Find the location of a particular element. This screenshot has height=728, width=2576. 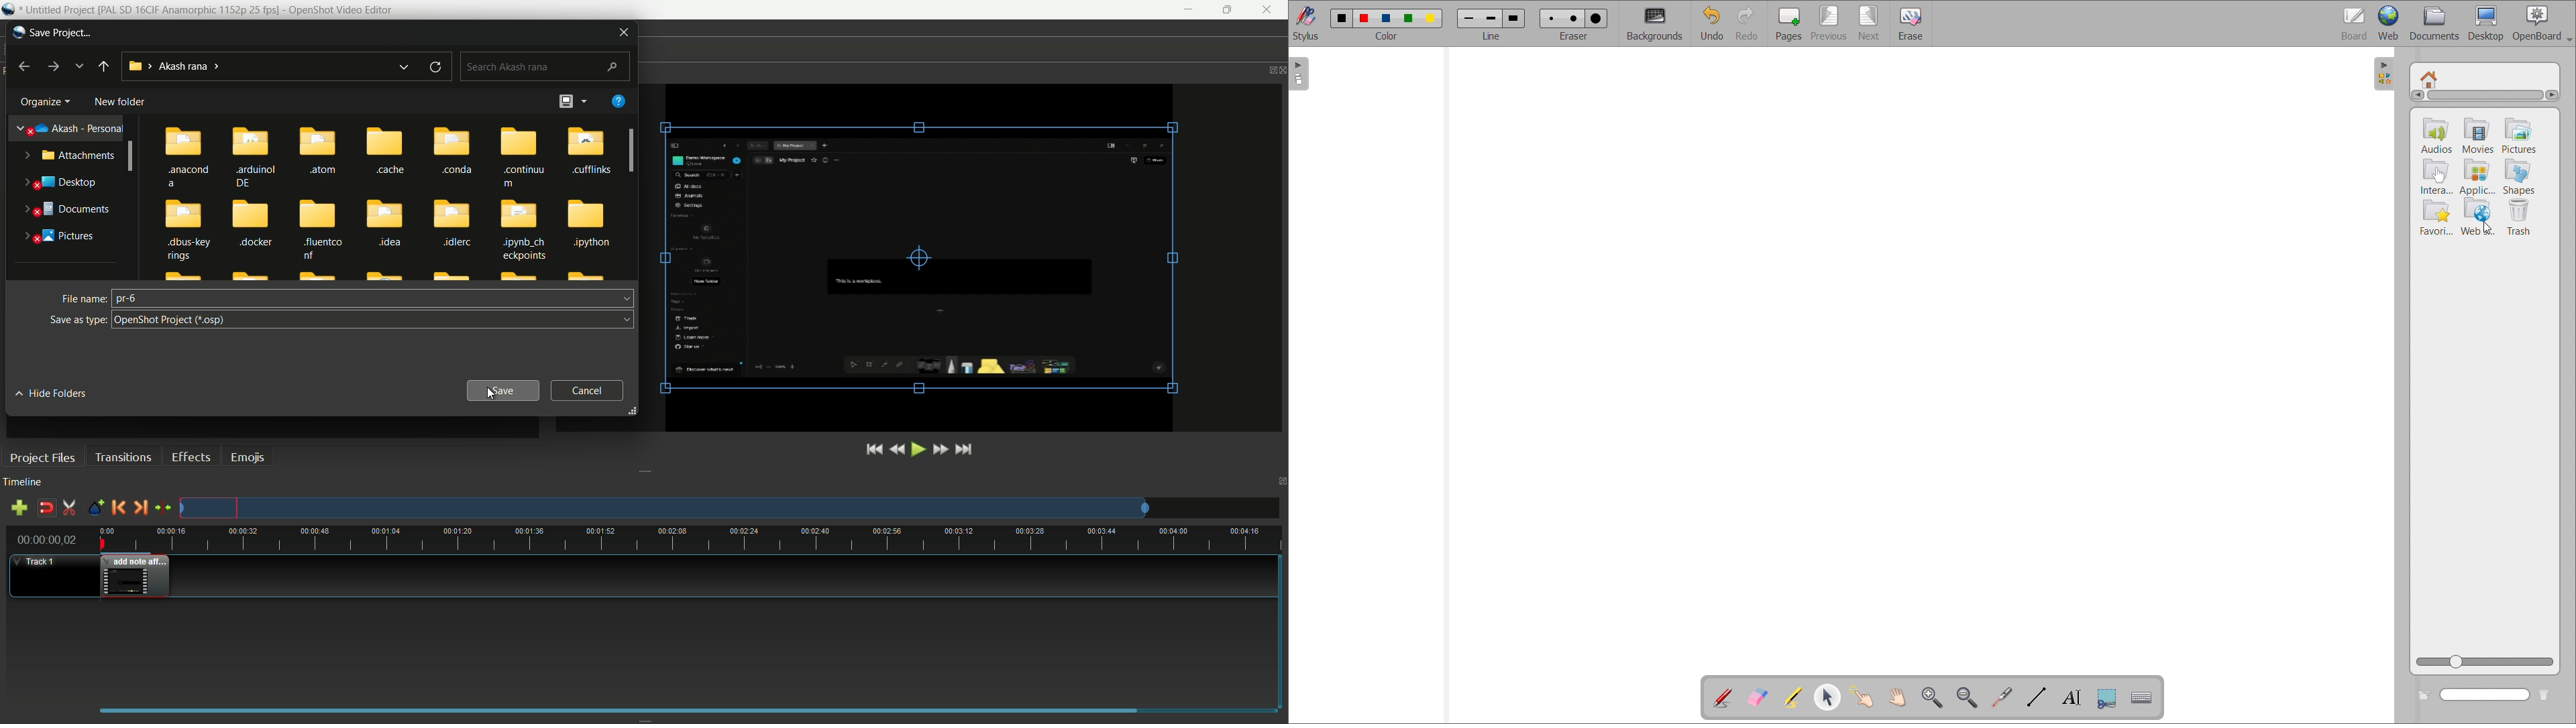

create marker is located at coordinates (95, 508).